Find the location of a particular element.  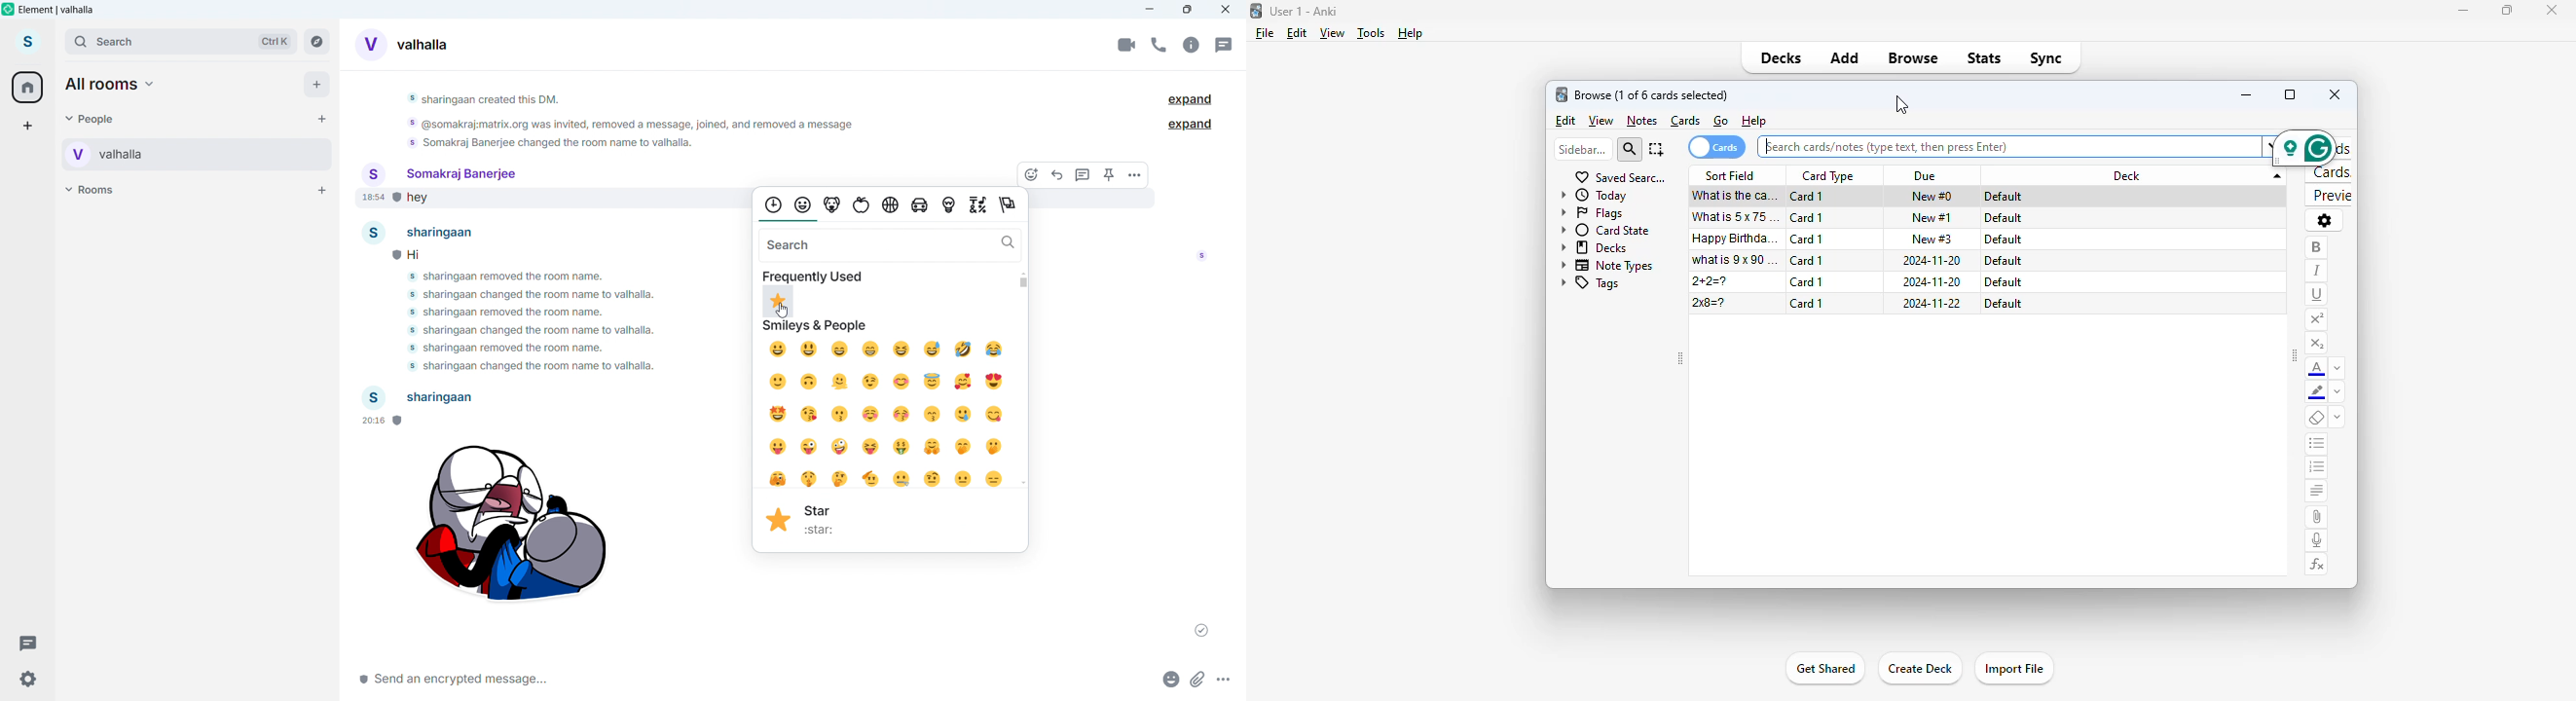

star is located at coordinates (827, 531).